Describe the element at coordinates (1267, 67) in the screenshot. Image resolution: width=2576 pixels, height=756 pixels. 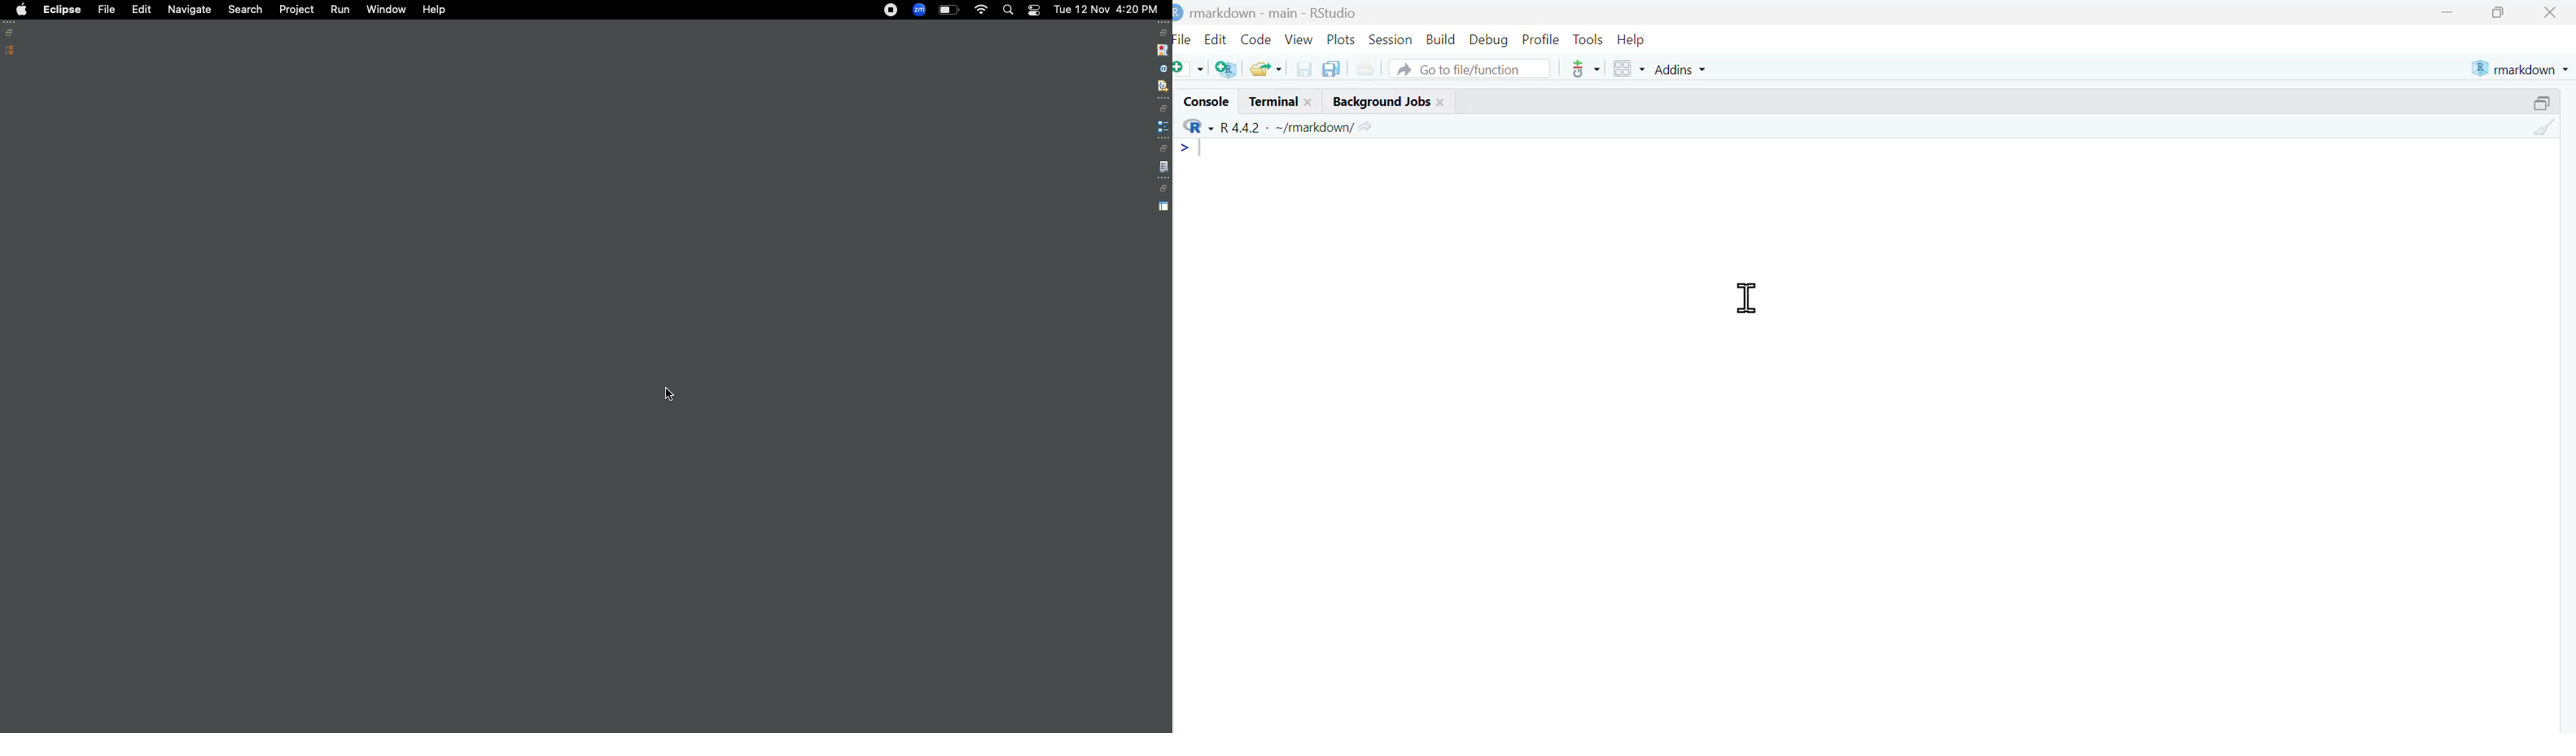
I see `open recent files` at that location.